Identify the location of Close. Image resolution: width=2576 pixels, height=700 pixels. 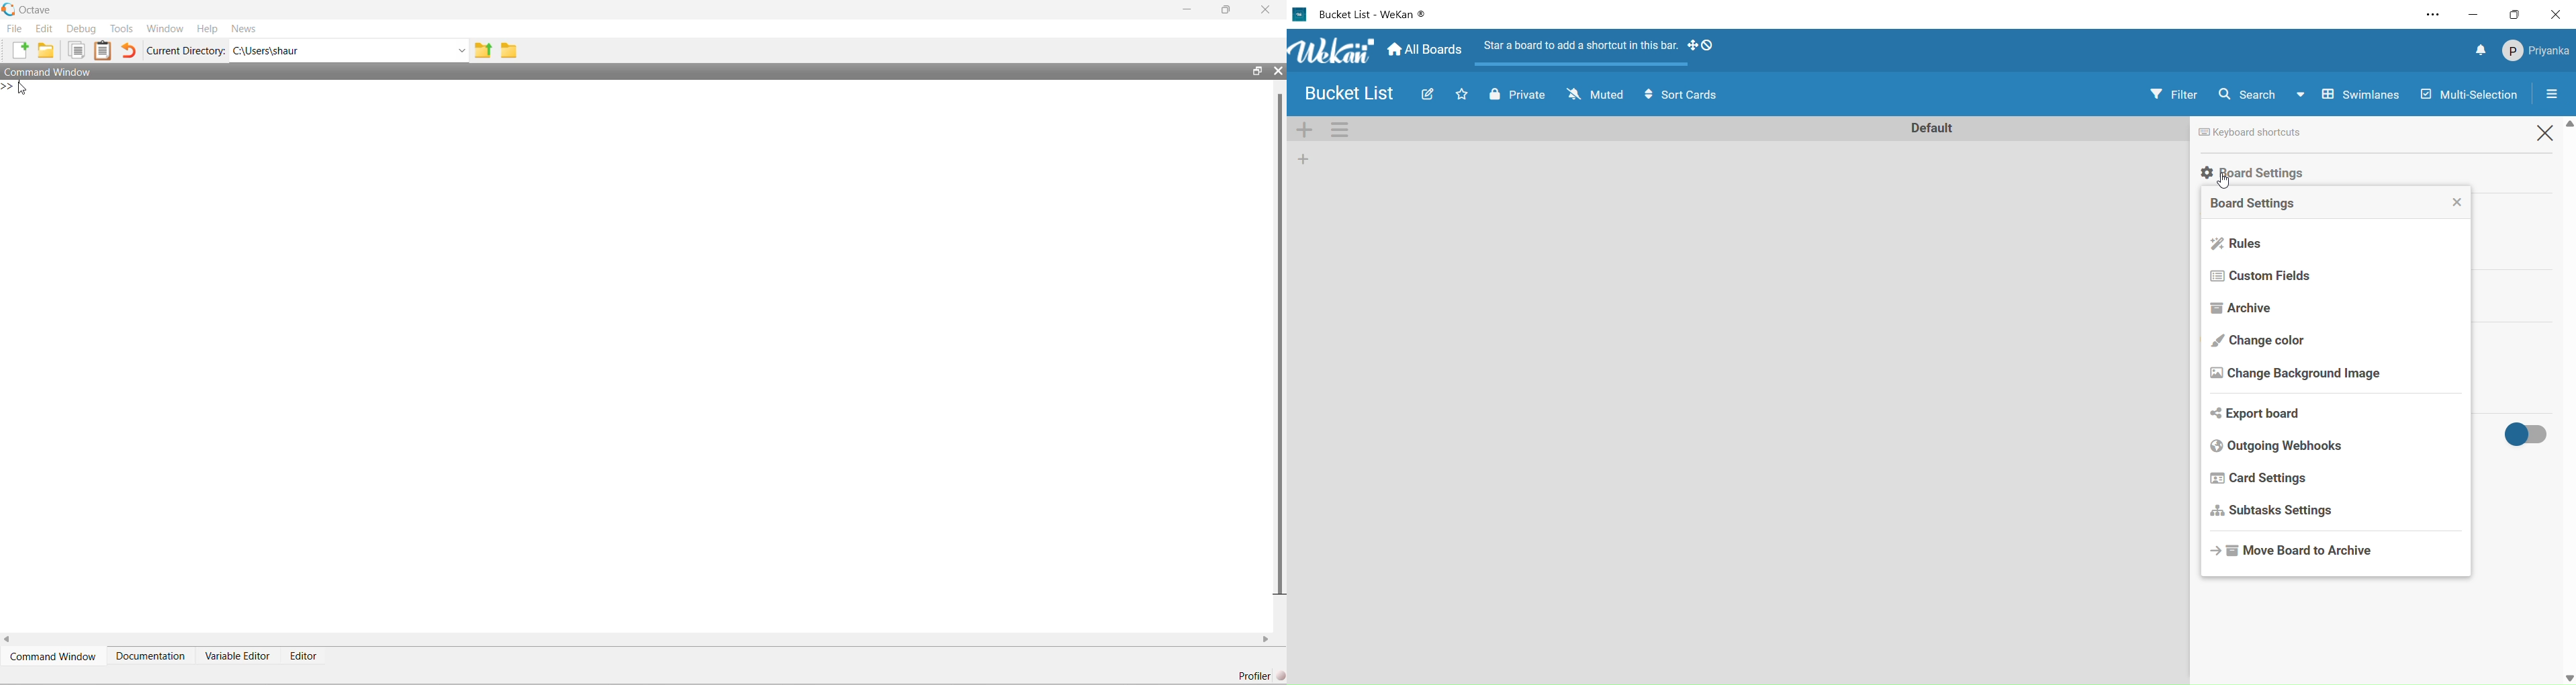
(1266, 10).